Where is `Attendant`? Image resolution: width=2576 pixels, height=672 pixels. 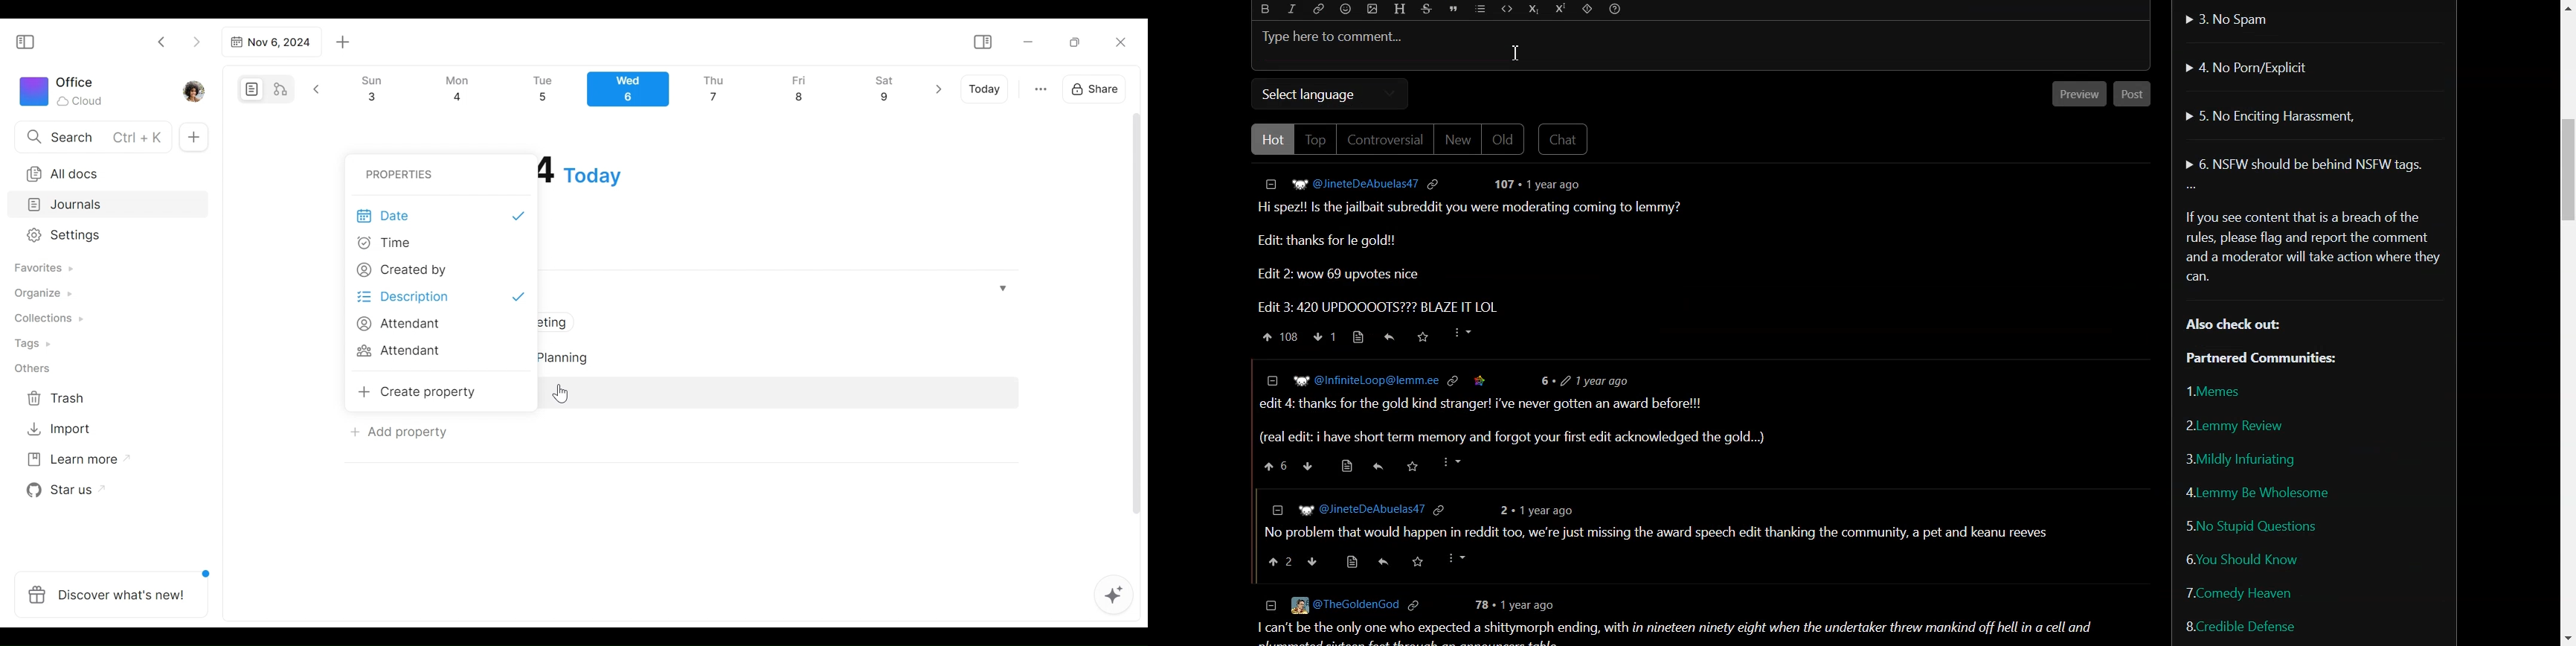
Attendant is located at coordinates (401, 325).